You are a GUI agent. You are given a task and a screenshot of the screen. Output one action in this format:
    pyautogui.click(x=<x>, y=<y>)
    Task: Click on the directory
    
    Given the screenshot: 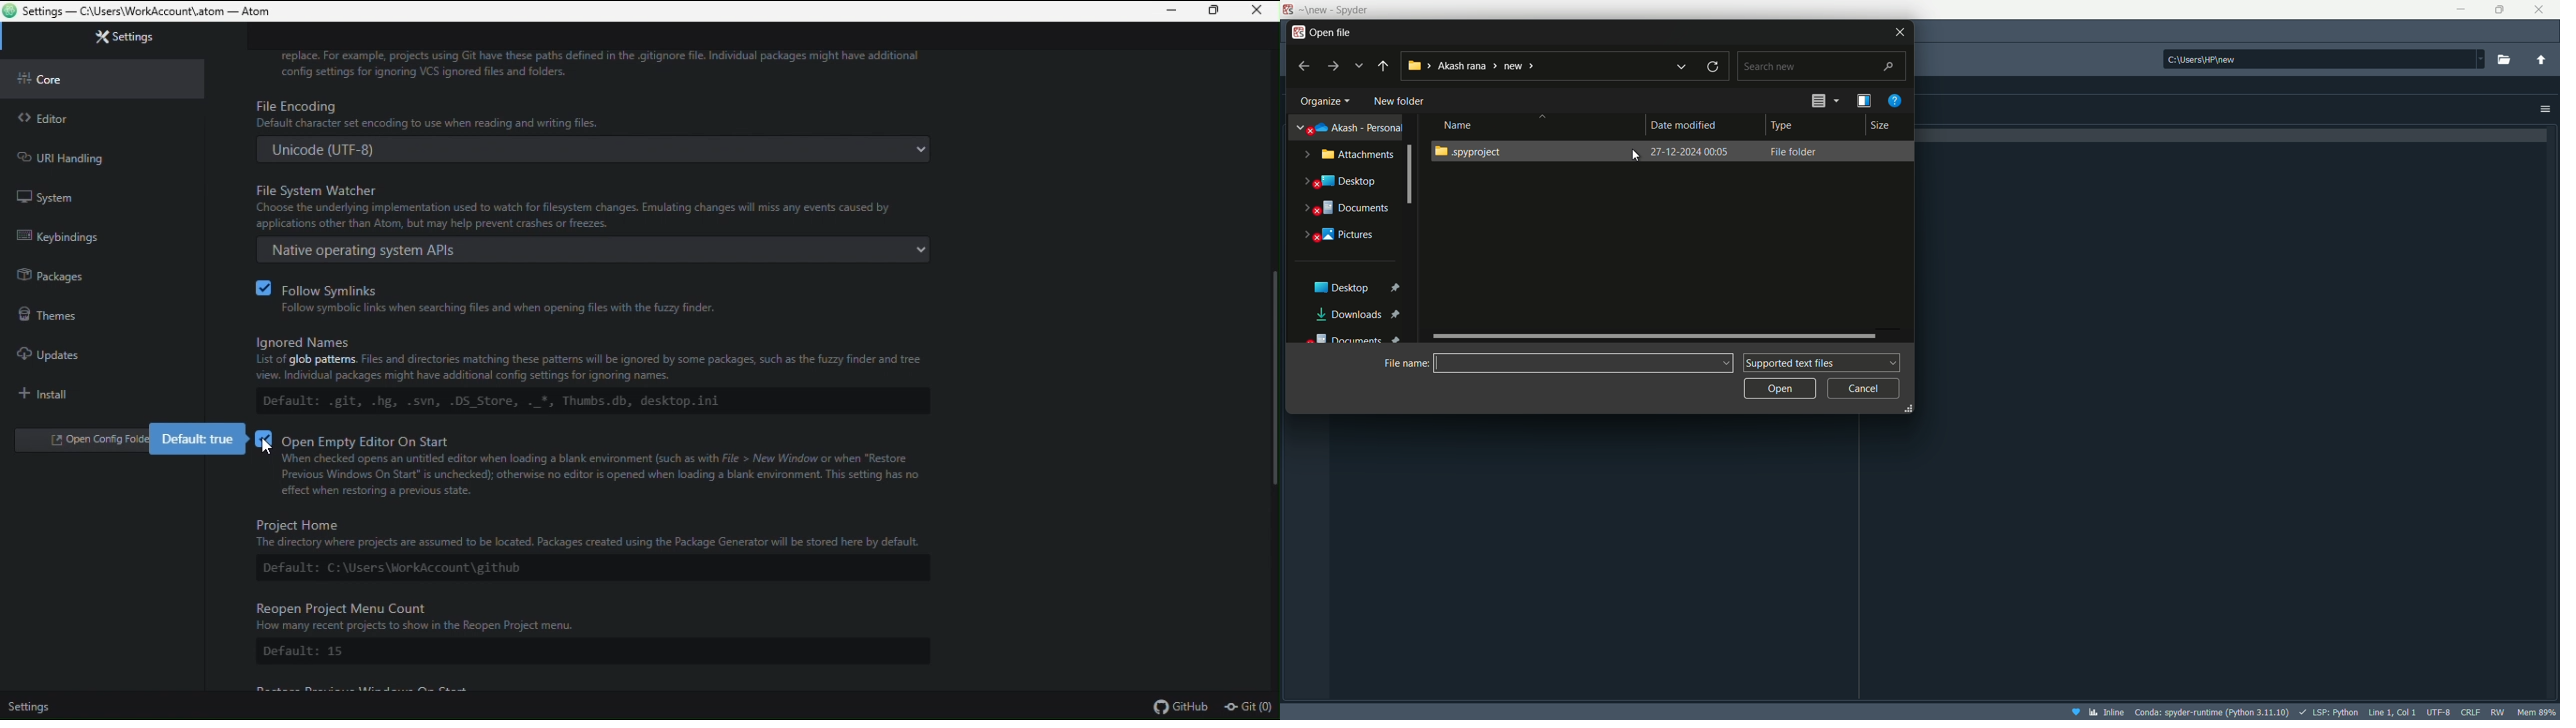 What is the action you would take?
    pyautogui.click(x=2325, y=59)
    